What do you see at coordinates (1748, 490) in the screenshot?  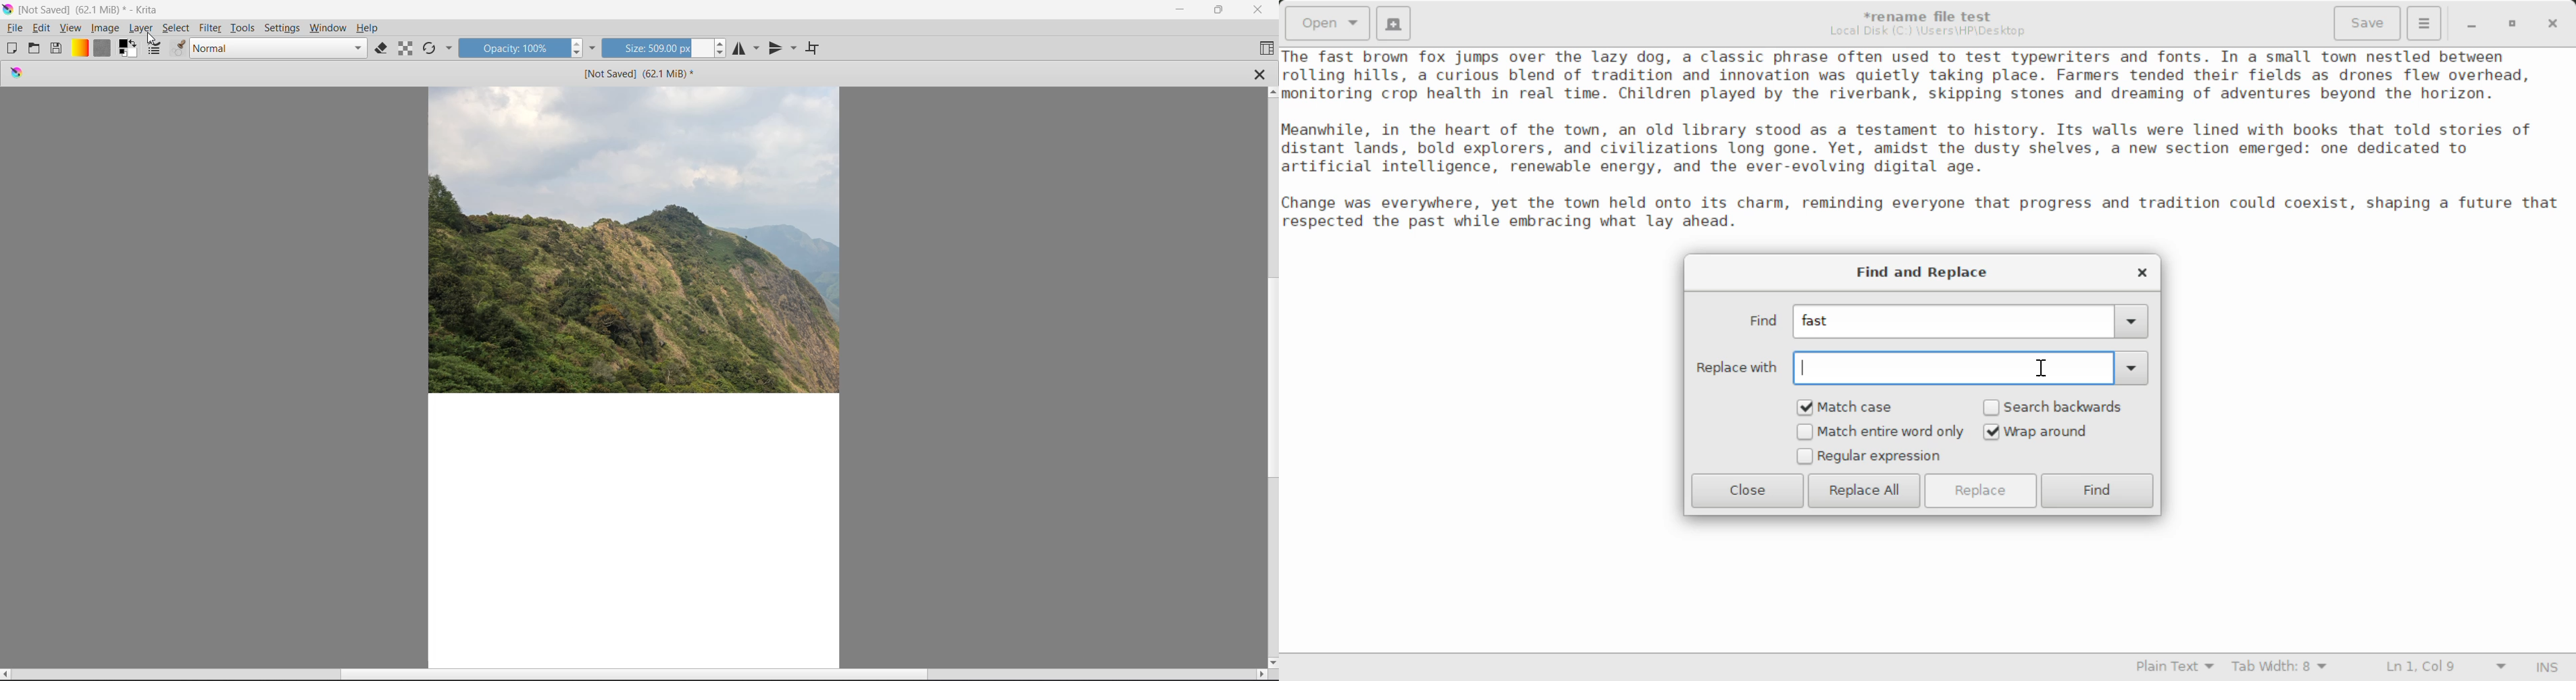 I see `Close` at bounding box center [1748, 490].